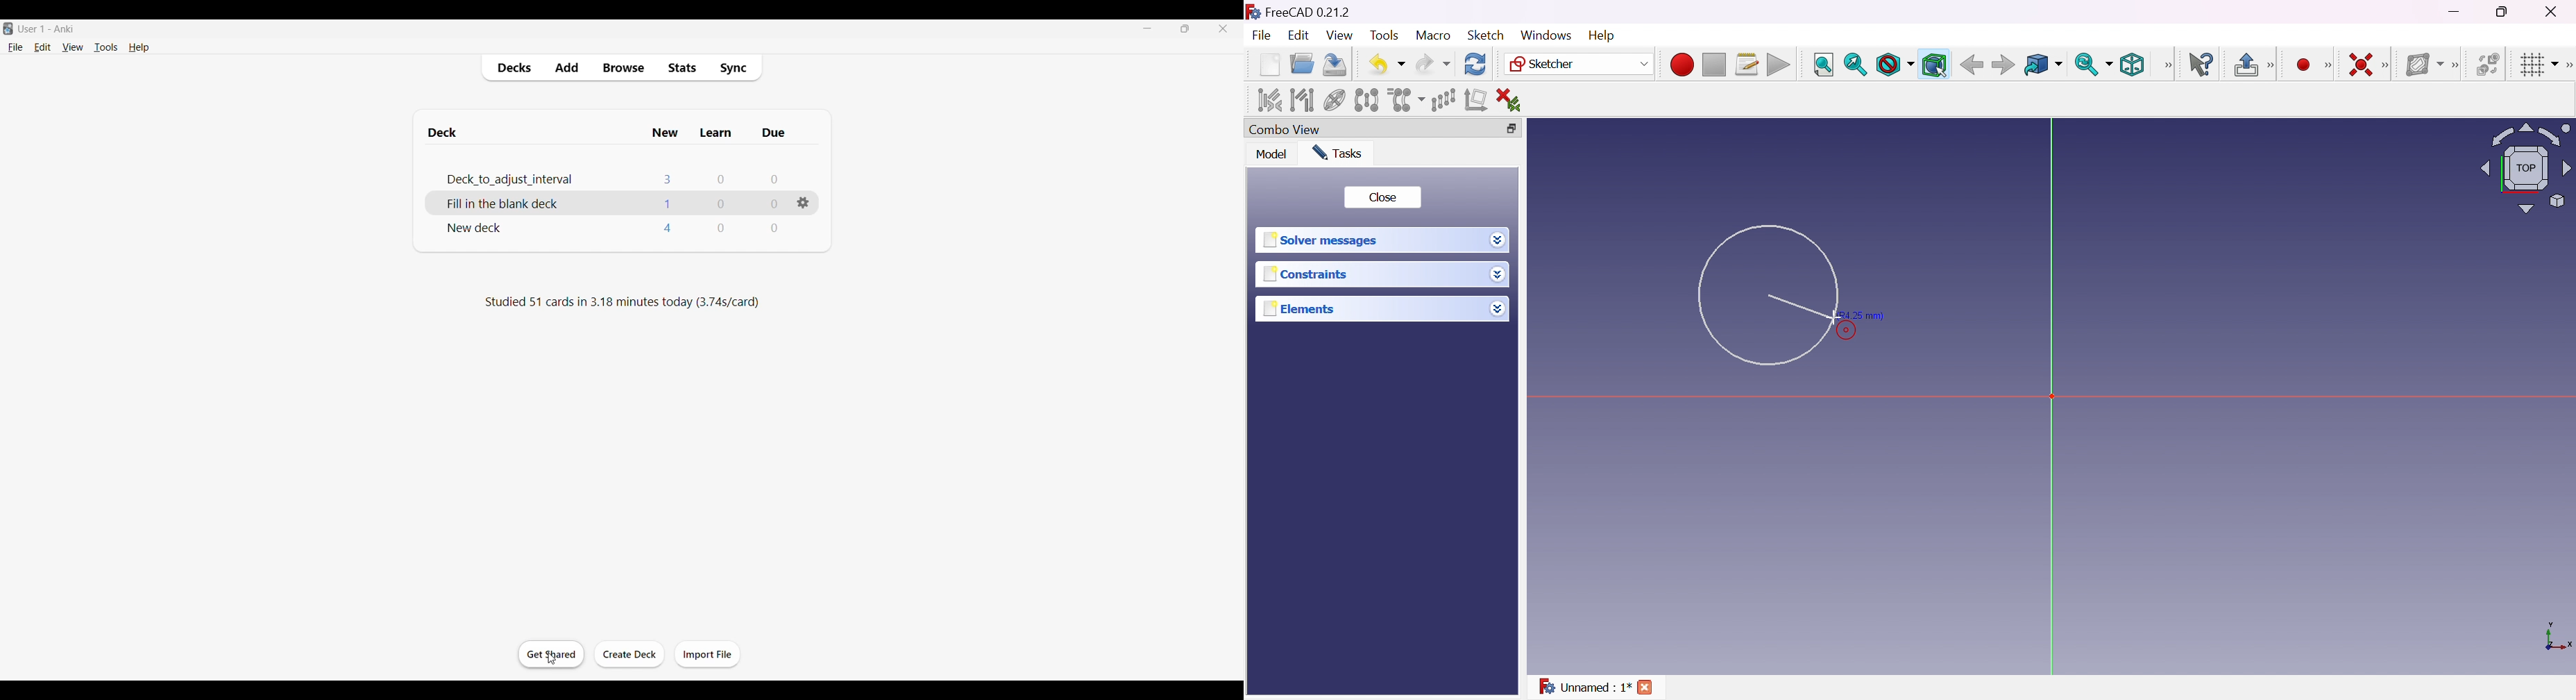  I want to click on Edit menu, so click(43, 47).